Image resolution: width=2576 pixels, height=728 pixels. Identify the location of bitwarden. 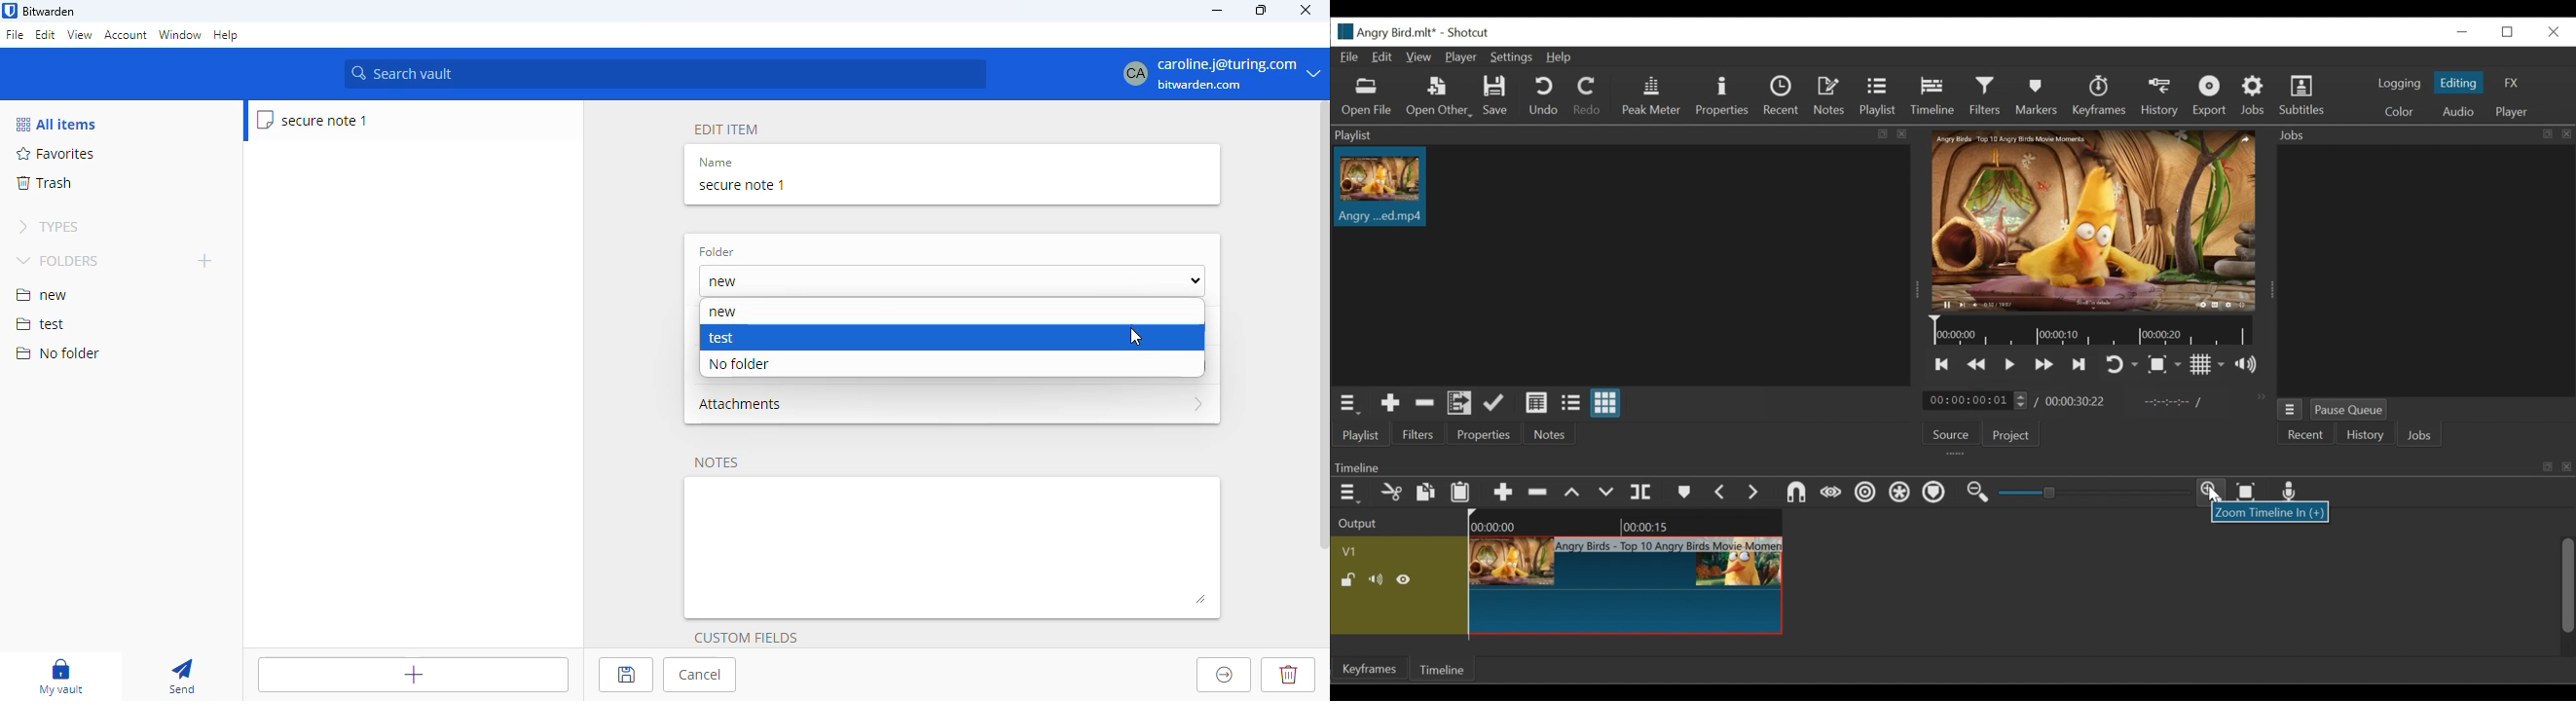
(50, 12).